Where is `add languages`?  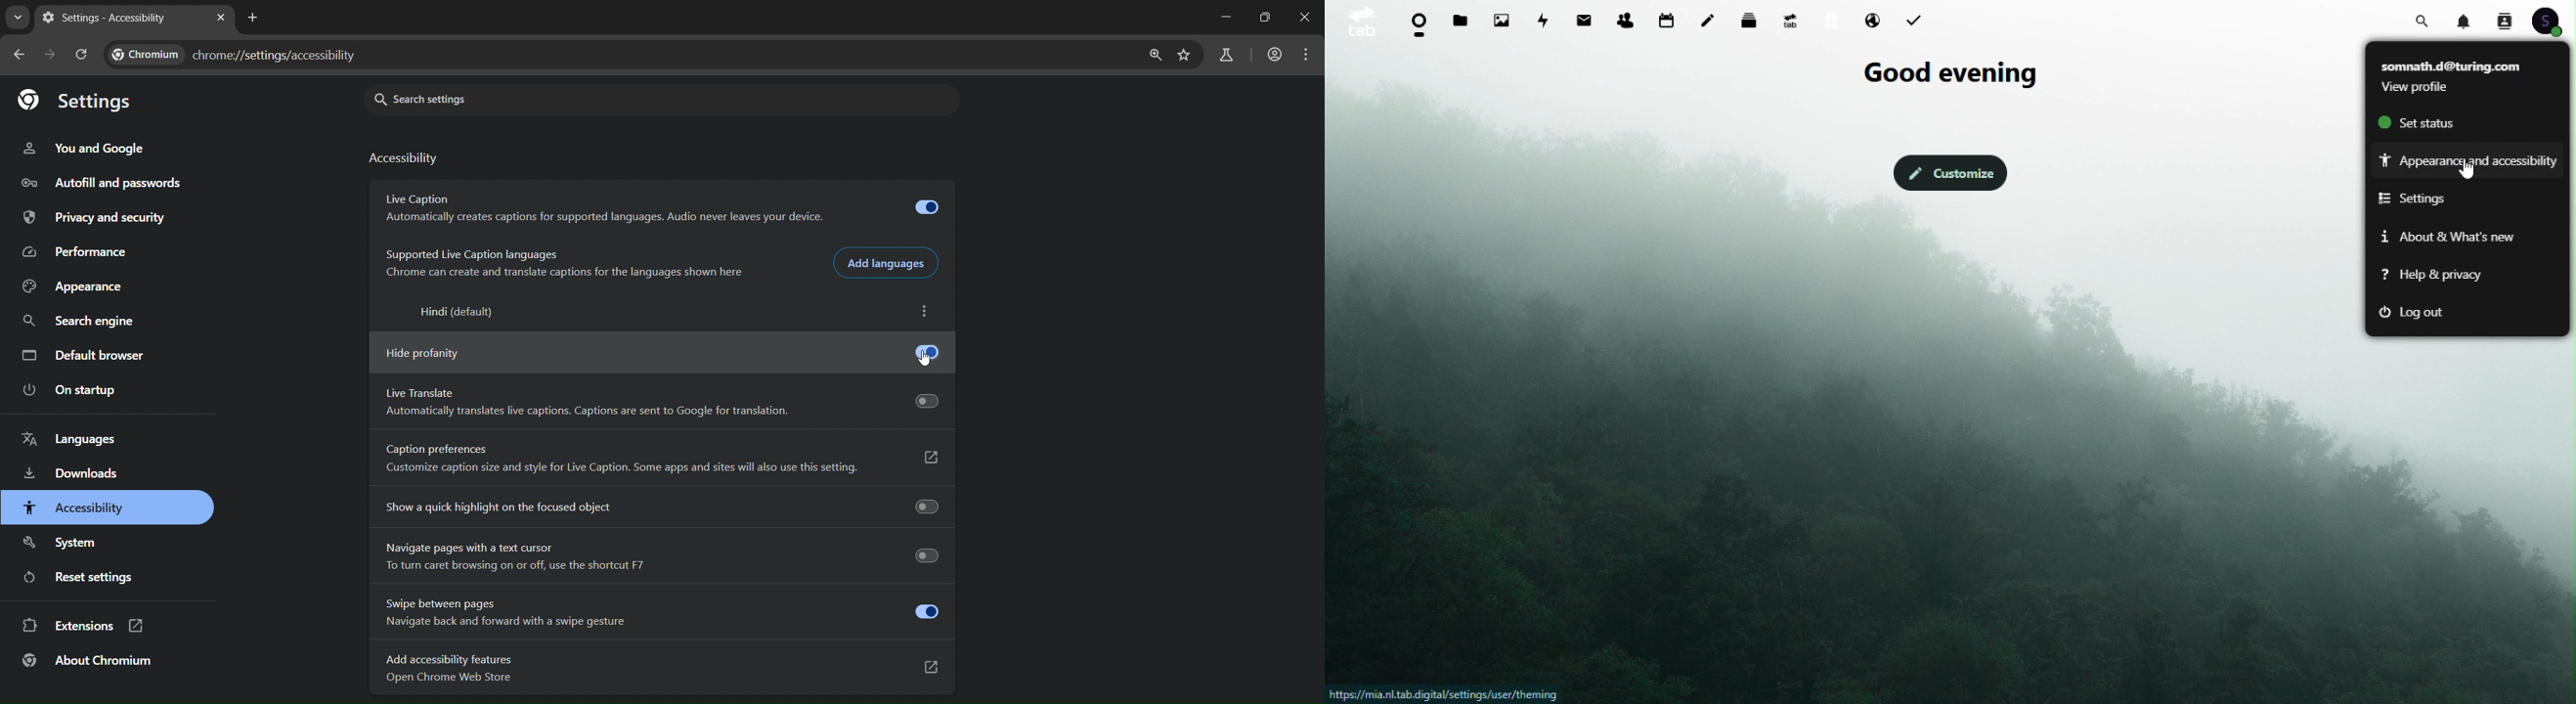 add languages is located at coordinates (889, 262).